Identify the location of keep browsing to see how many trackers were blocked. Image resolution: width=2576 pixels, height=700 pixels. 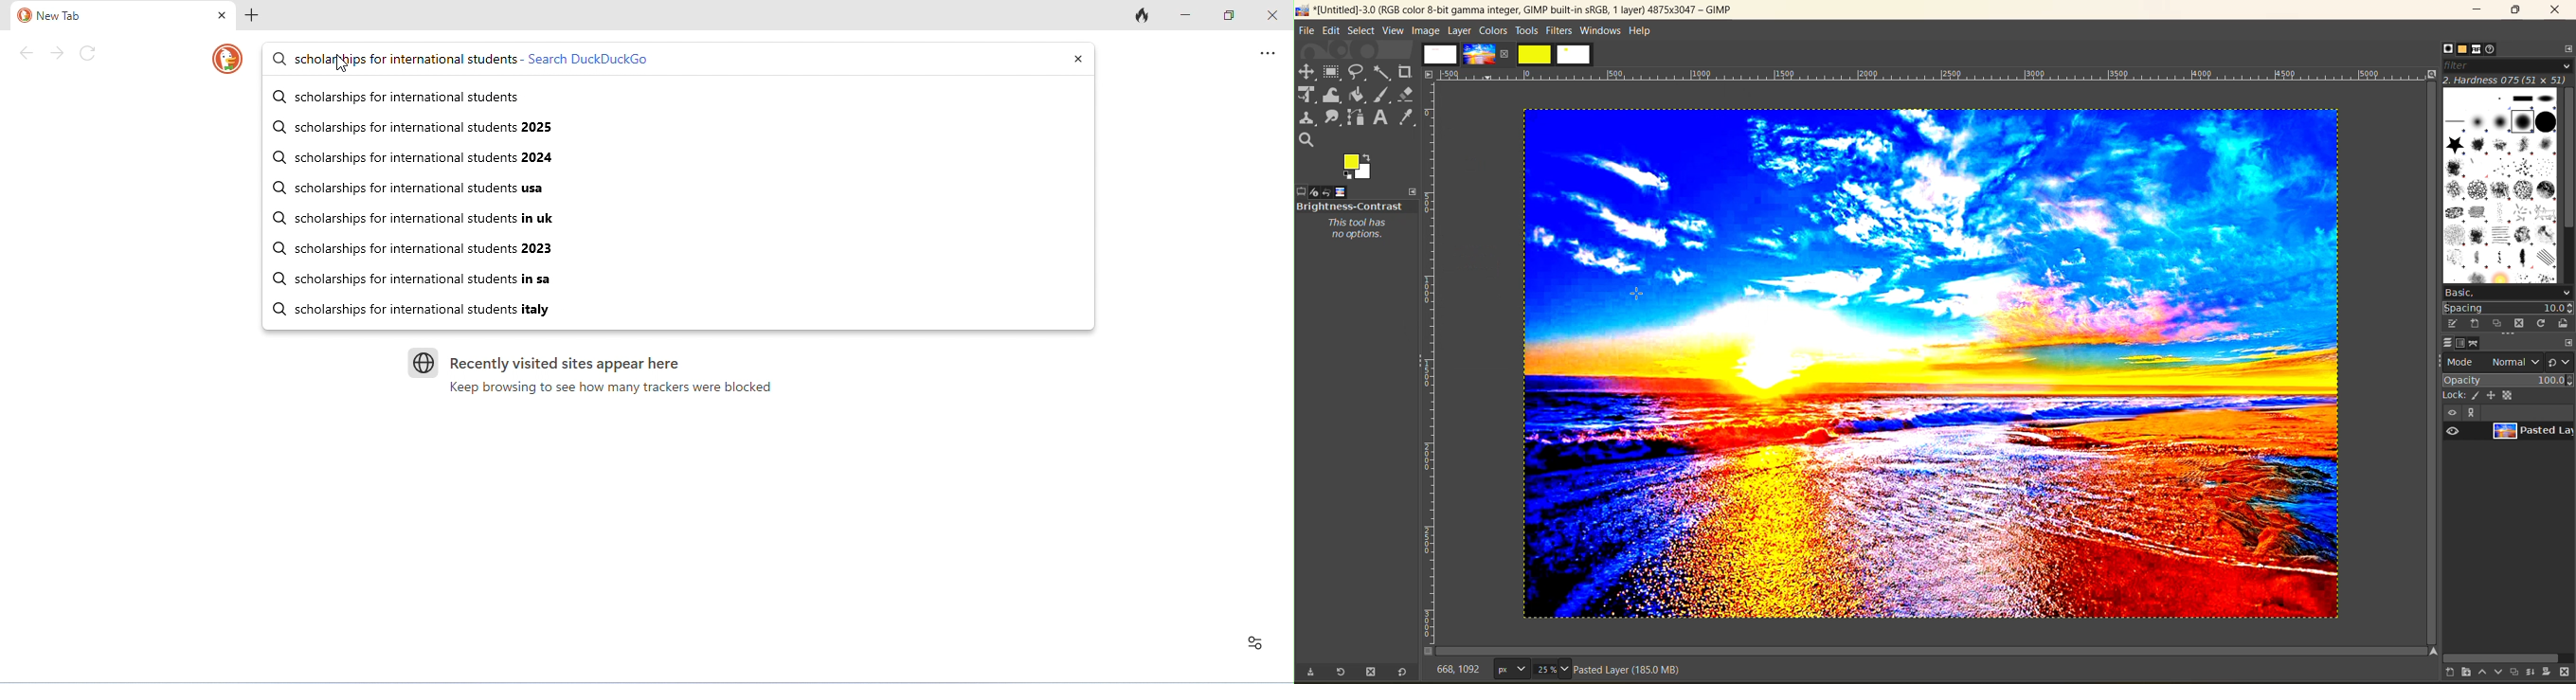
(611, 388).